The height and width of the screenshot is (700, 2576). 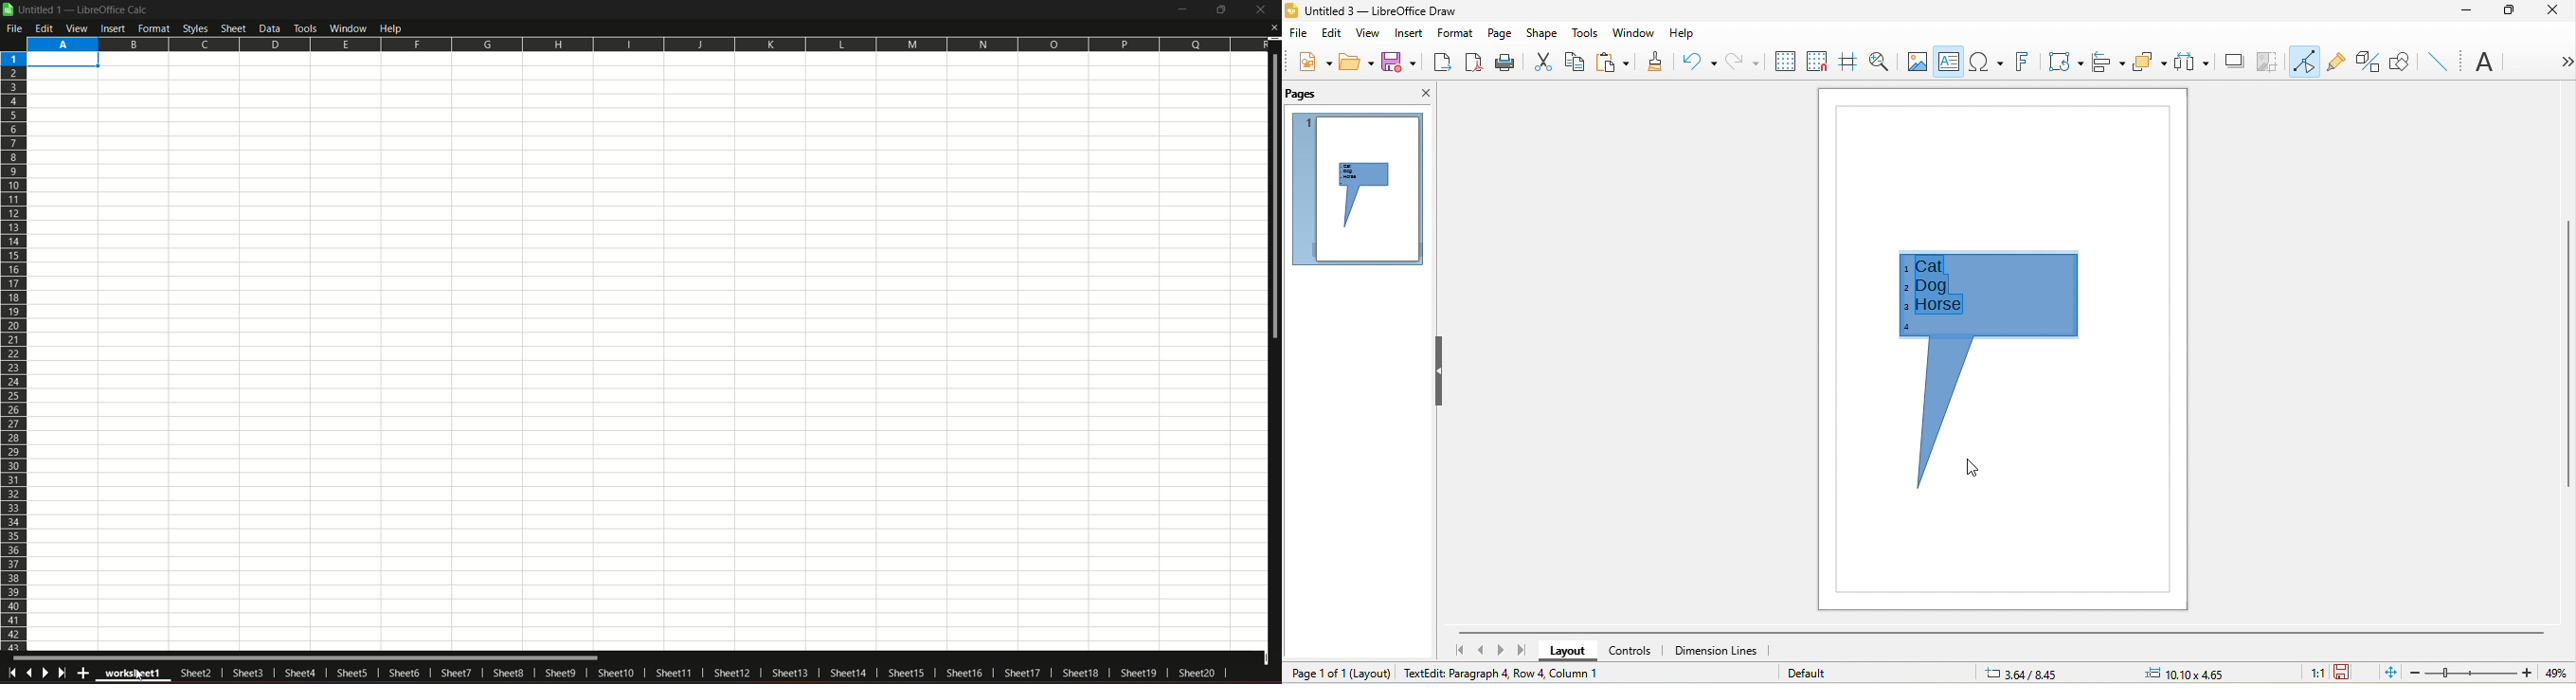 What do you see at coordinates (1441, 63) in the screenshot?
I see `export` at bounding box center [1441, 63].